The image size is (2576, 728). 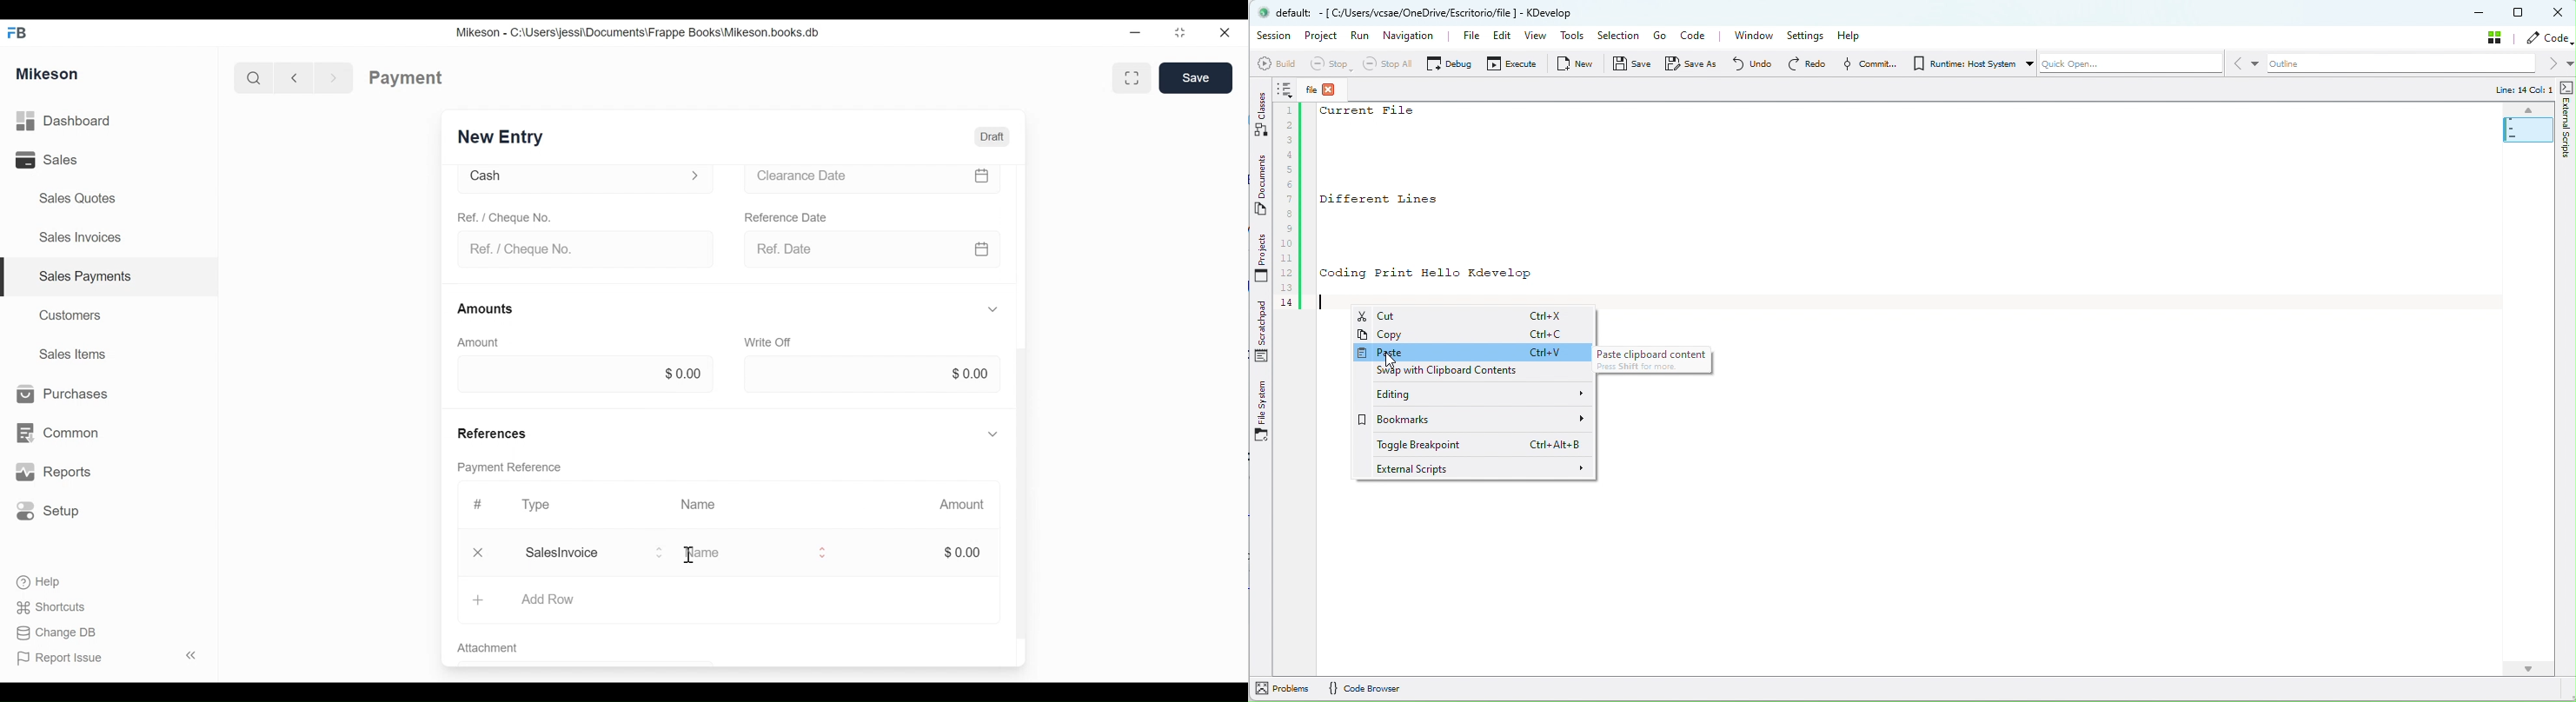 What do you see at coordinates (1474, 350) in the screenshot?
I see `paste Ctrl+V` at bounding box center [1474, 350].